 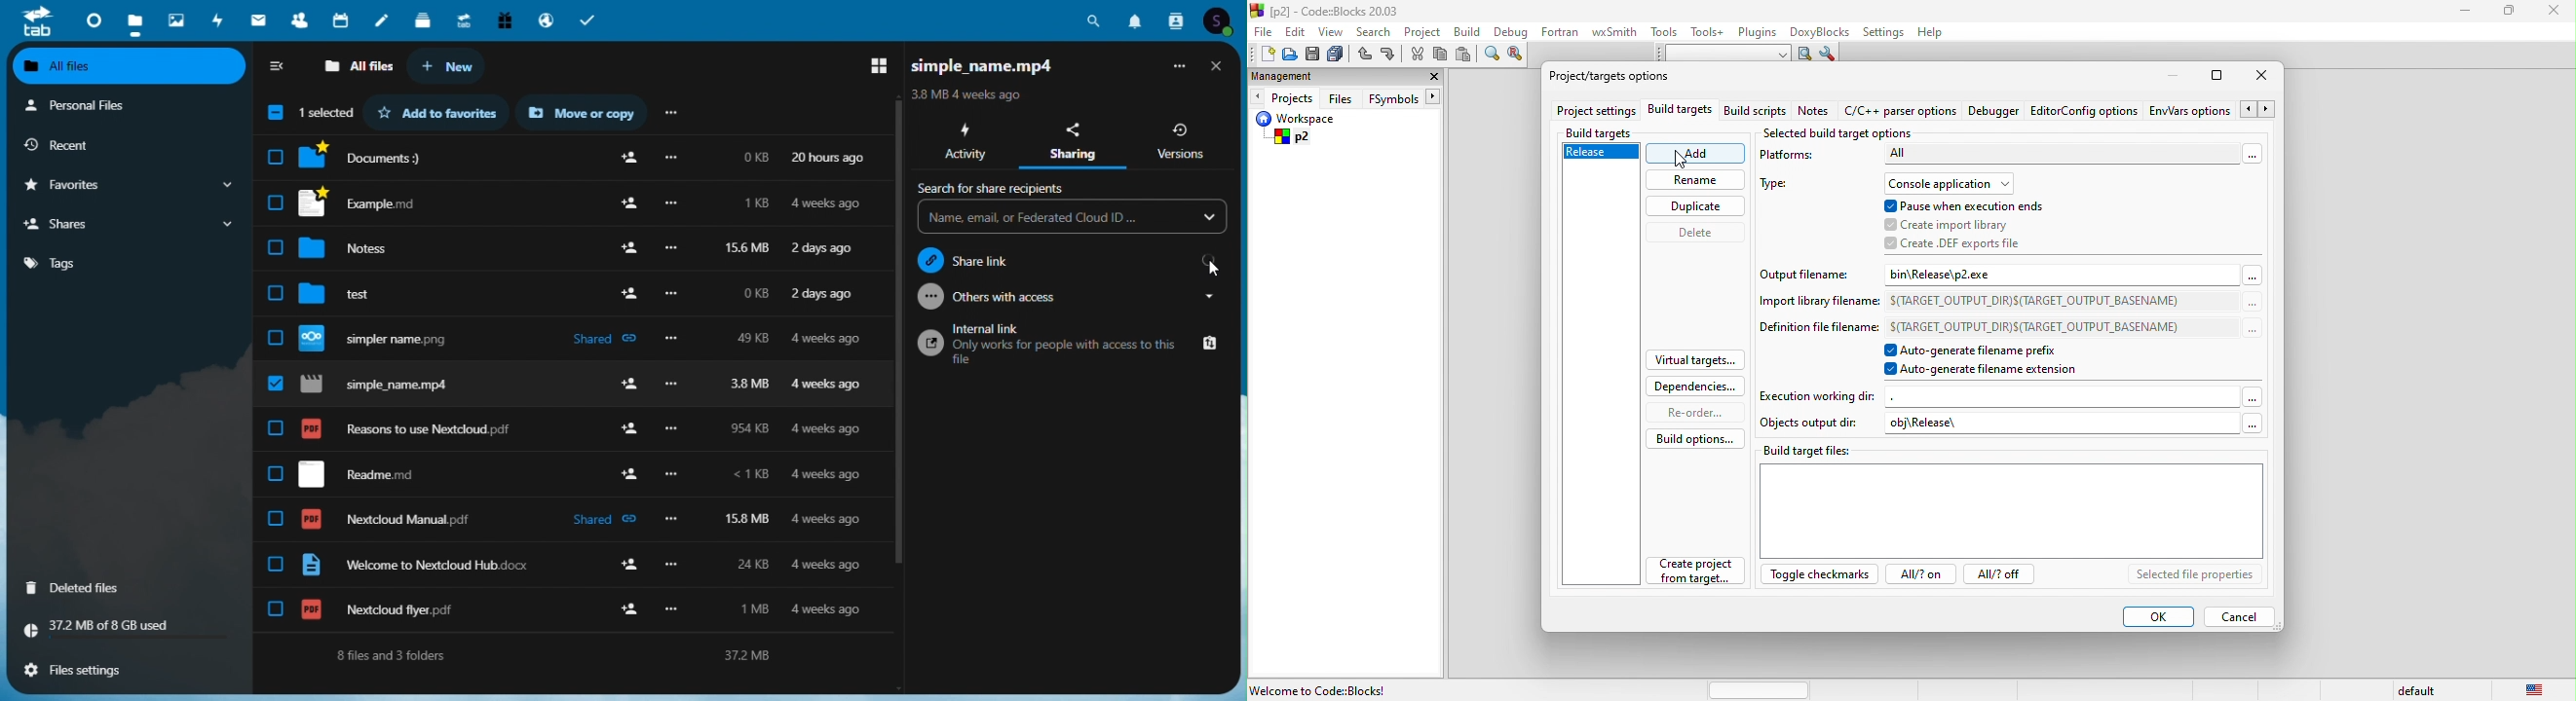 I want to click on close, so click(x=2557, y=14).